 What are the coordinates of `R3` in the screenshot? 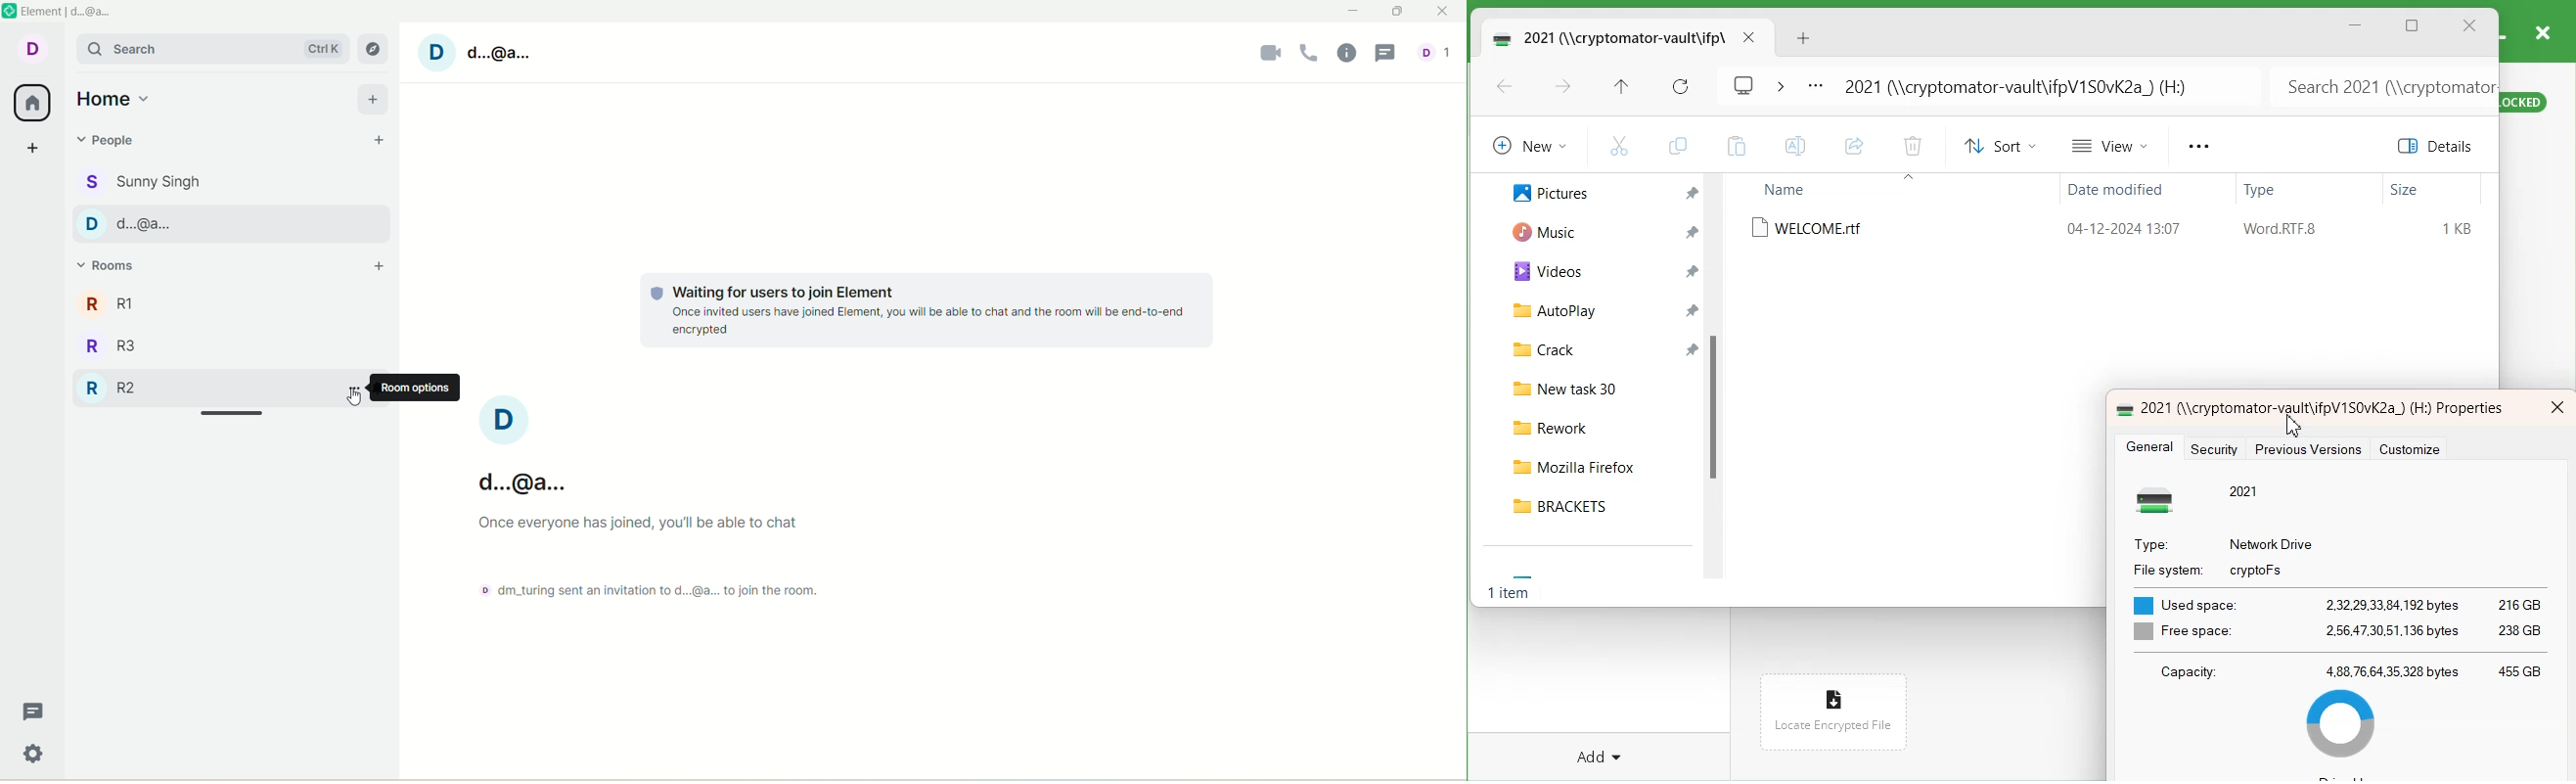 It's located at (229, 343).